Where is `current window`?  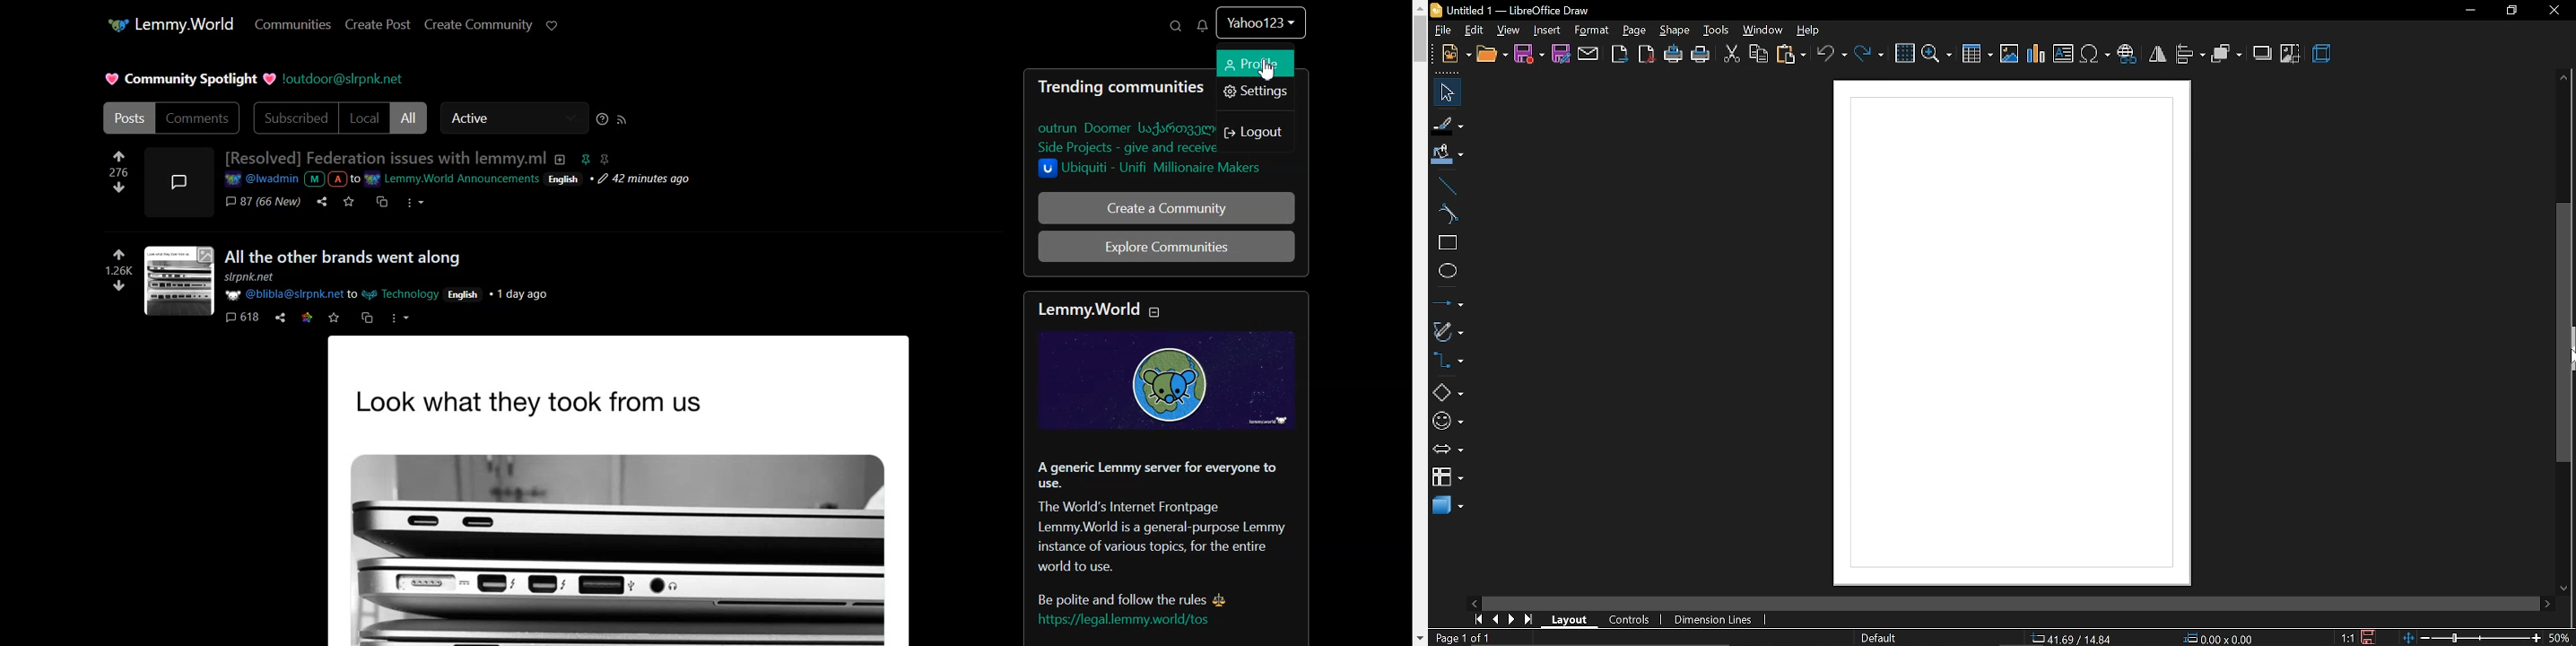 current window is located at coordinates (1519, 9).